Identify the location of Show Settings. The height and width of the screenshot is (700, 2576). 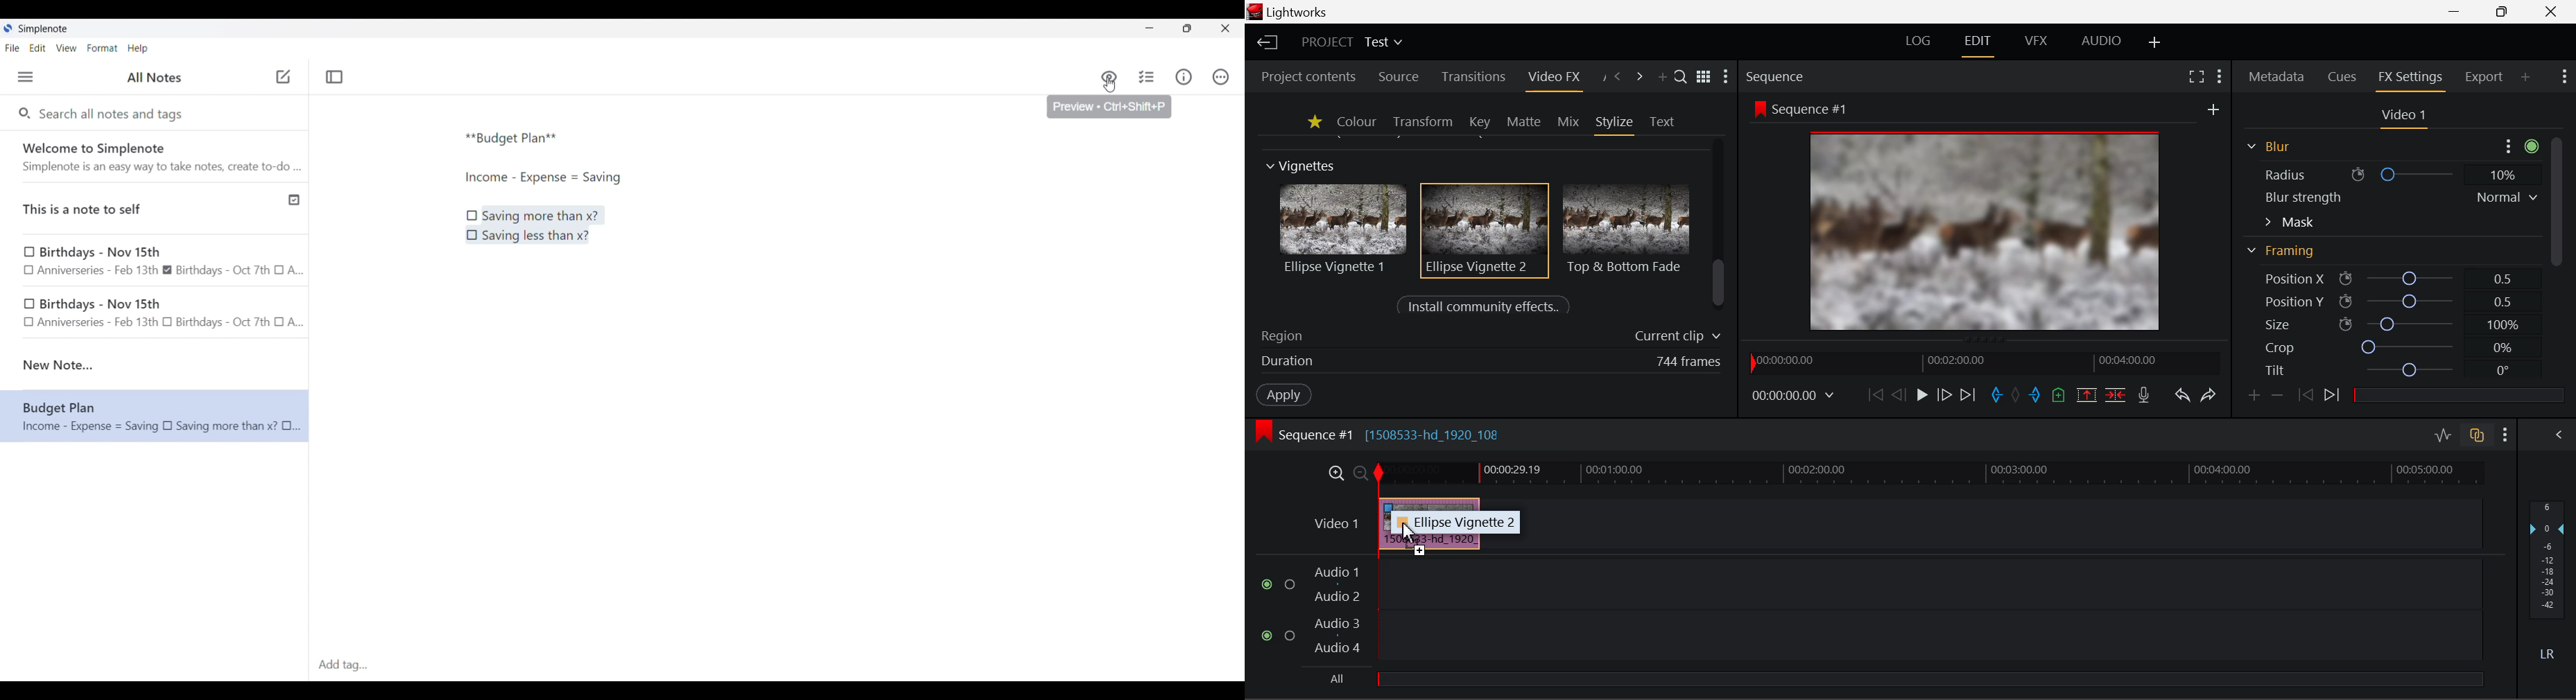
(1729, 77).